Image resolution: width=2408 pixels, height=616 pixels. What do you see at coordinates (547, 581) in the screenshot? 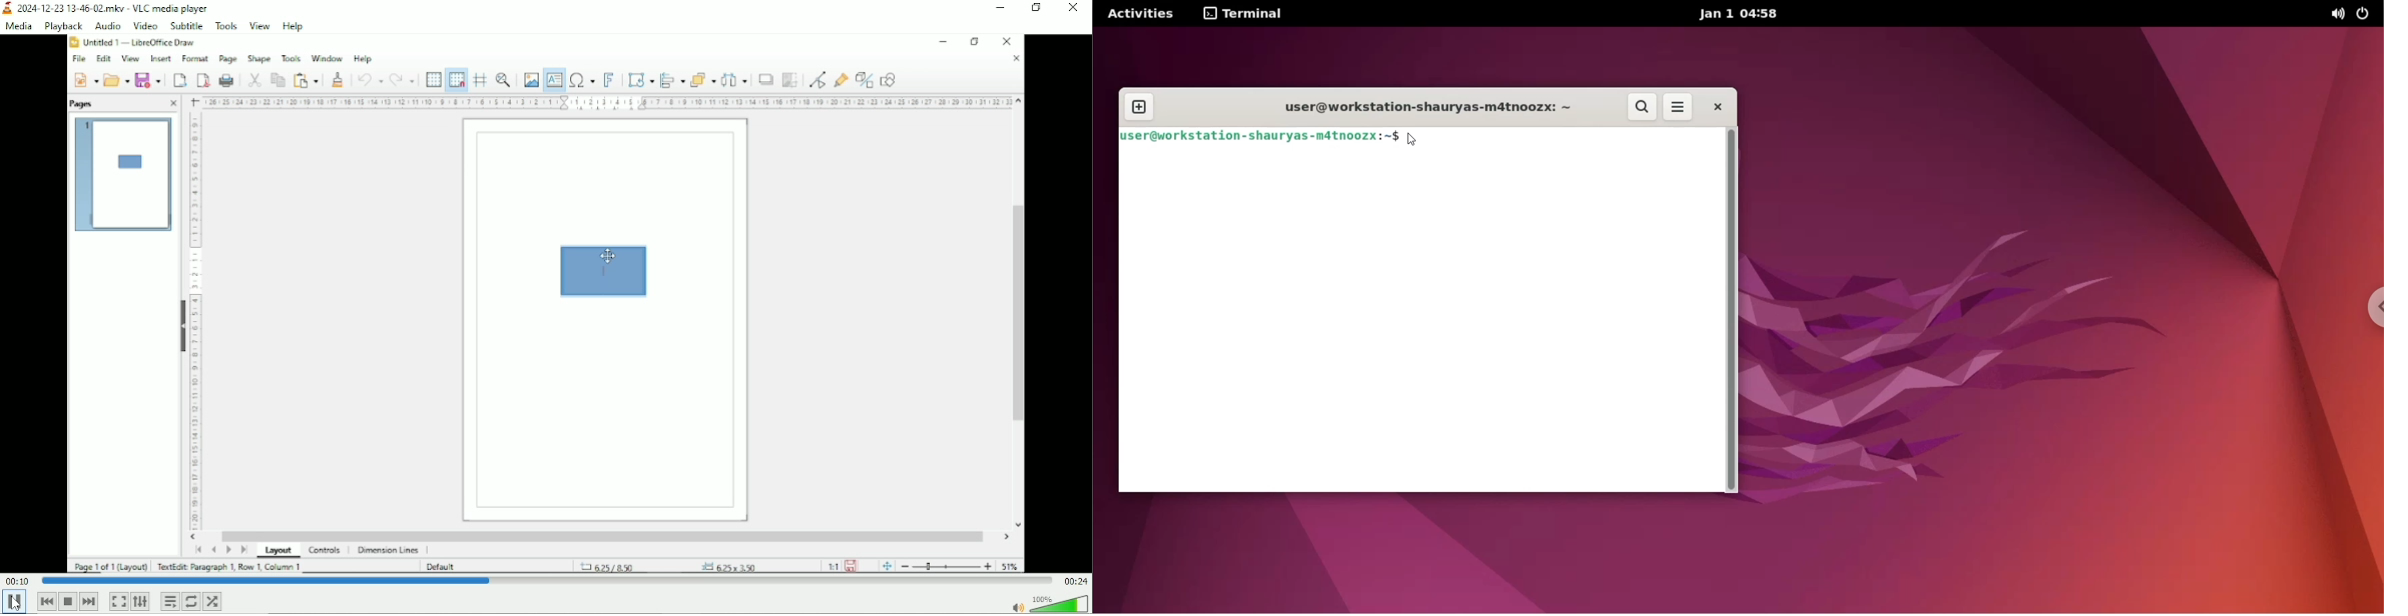
I see `Play duration` at bounding box center [547, 581].